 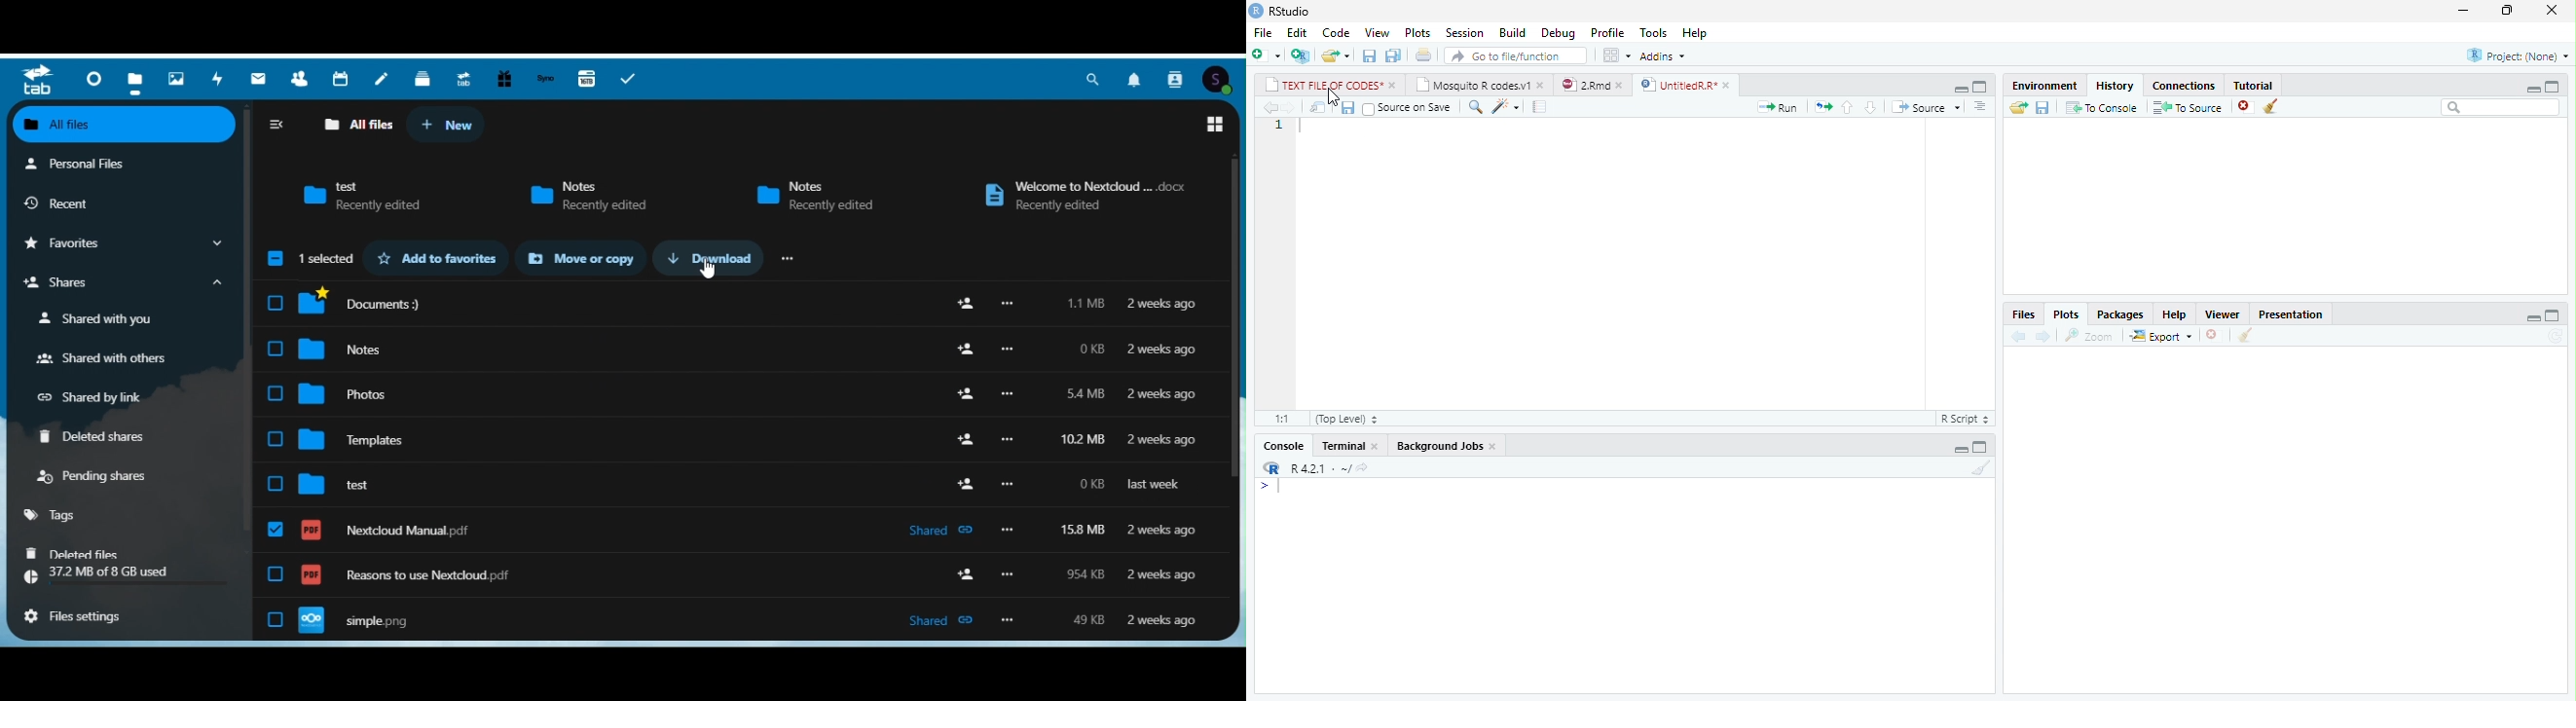 What do you see at coordinates (1979, 87) in the screenshot?
I see `maximize` at bounding box center [1979, 87].